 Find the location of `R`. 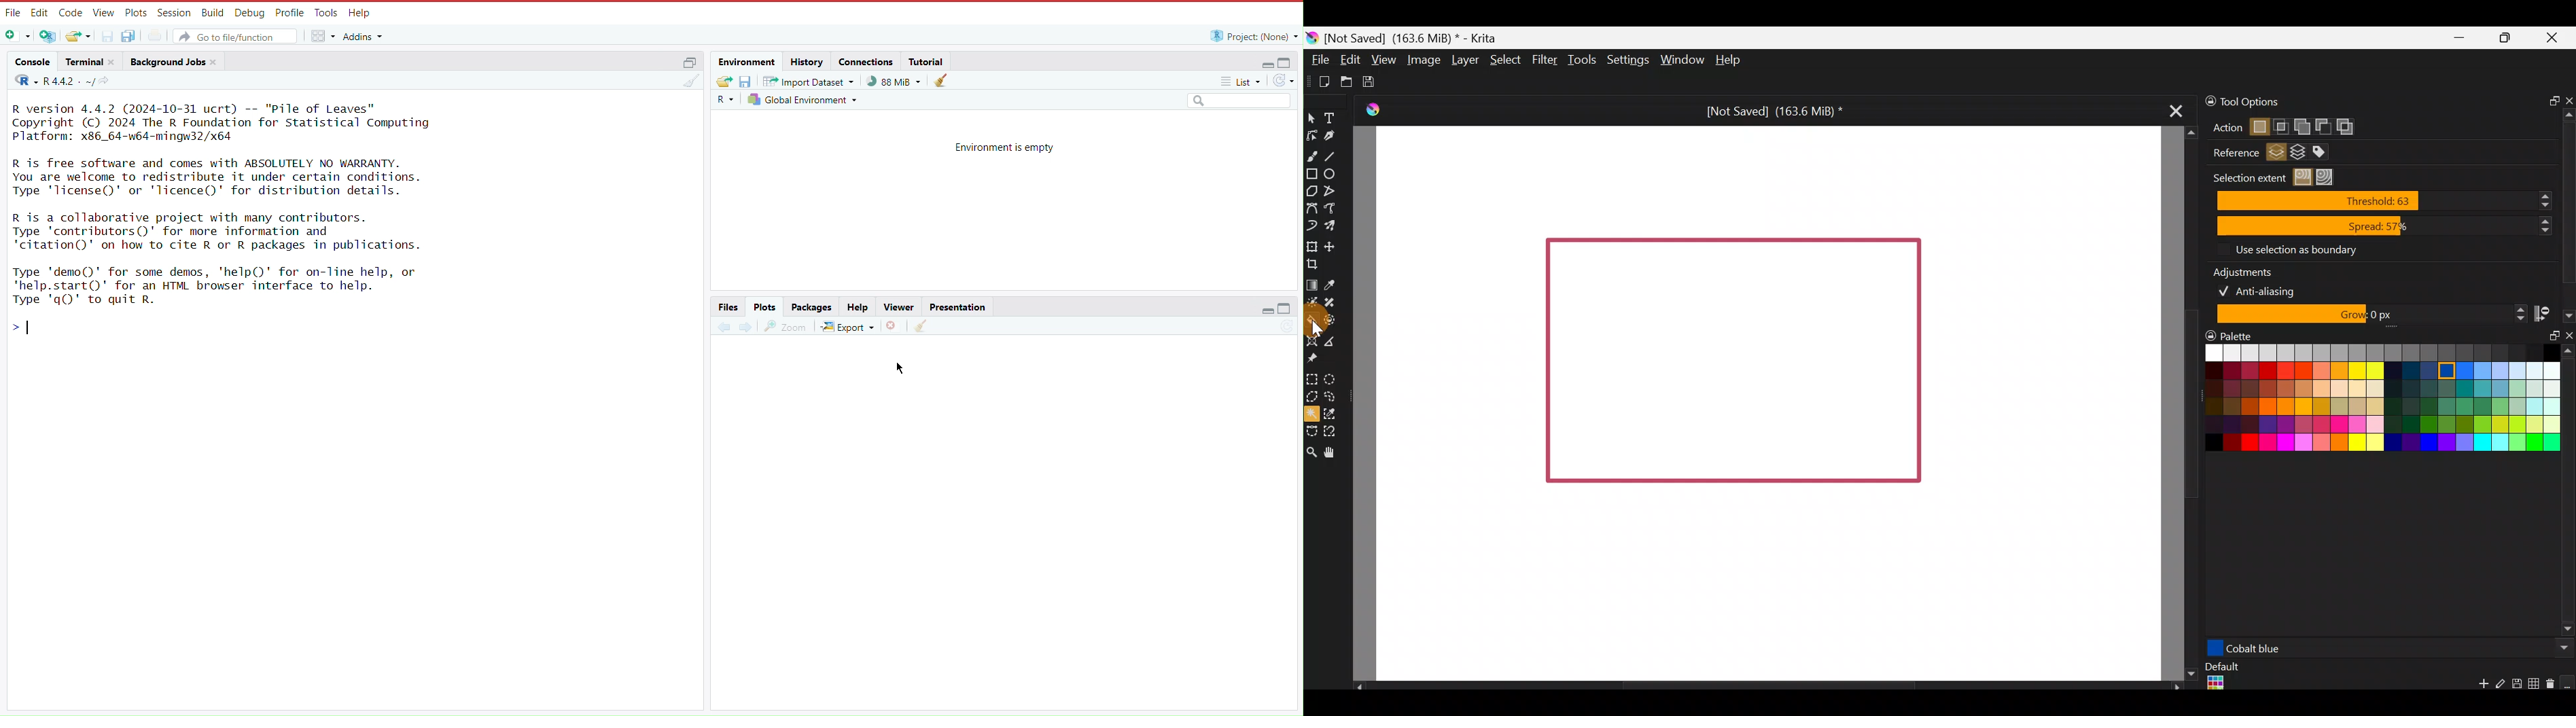

R is located at coordinates (22, 82).